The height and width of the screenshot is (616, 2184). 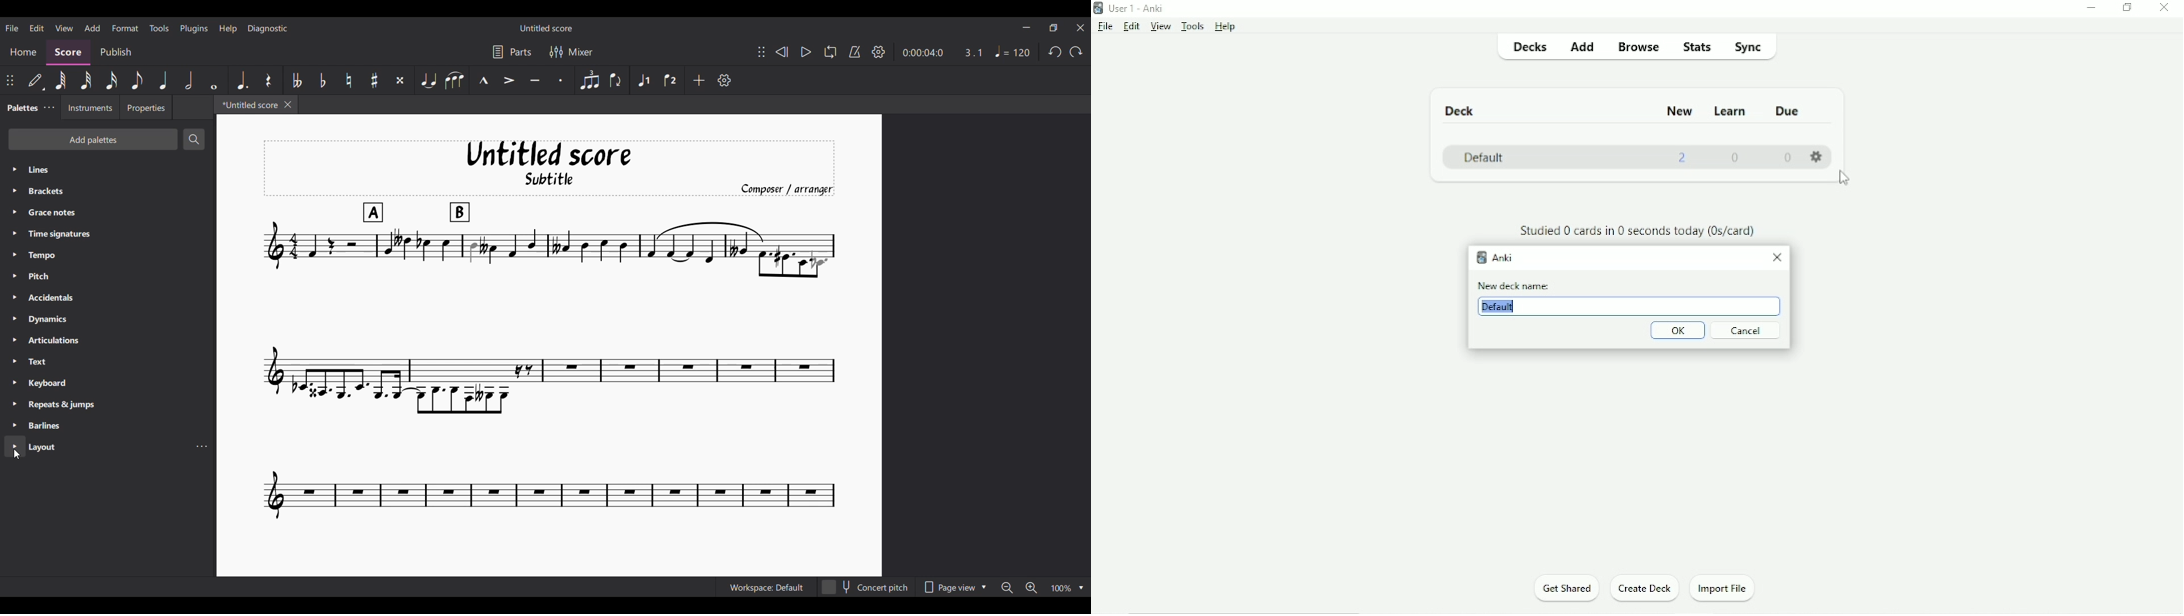 I want to click on Untitled score, so click(x=546, y=28).